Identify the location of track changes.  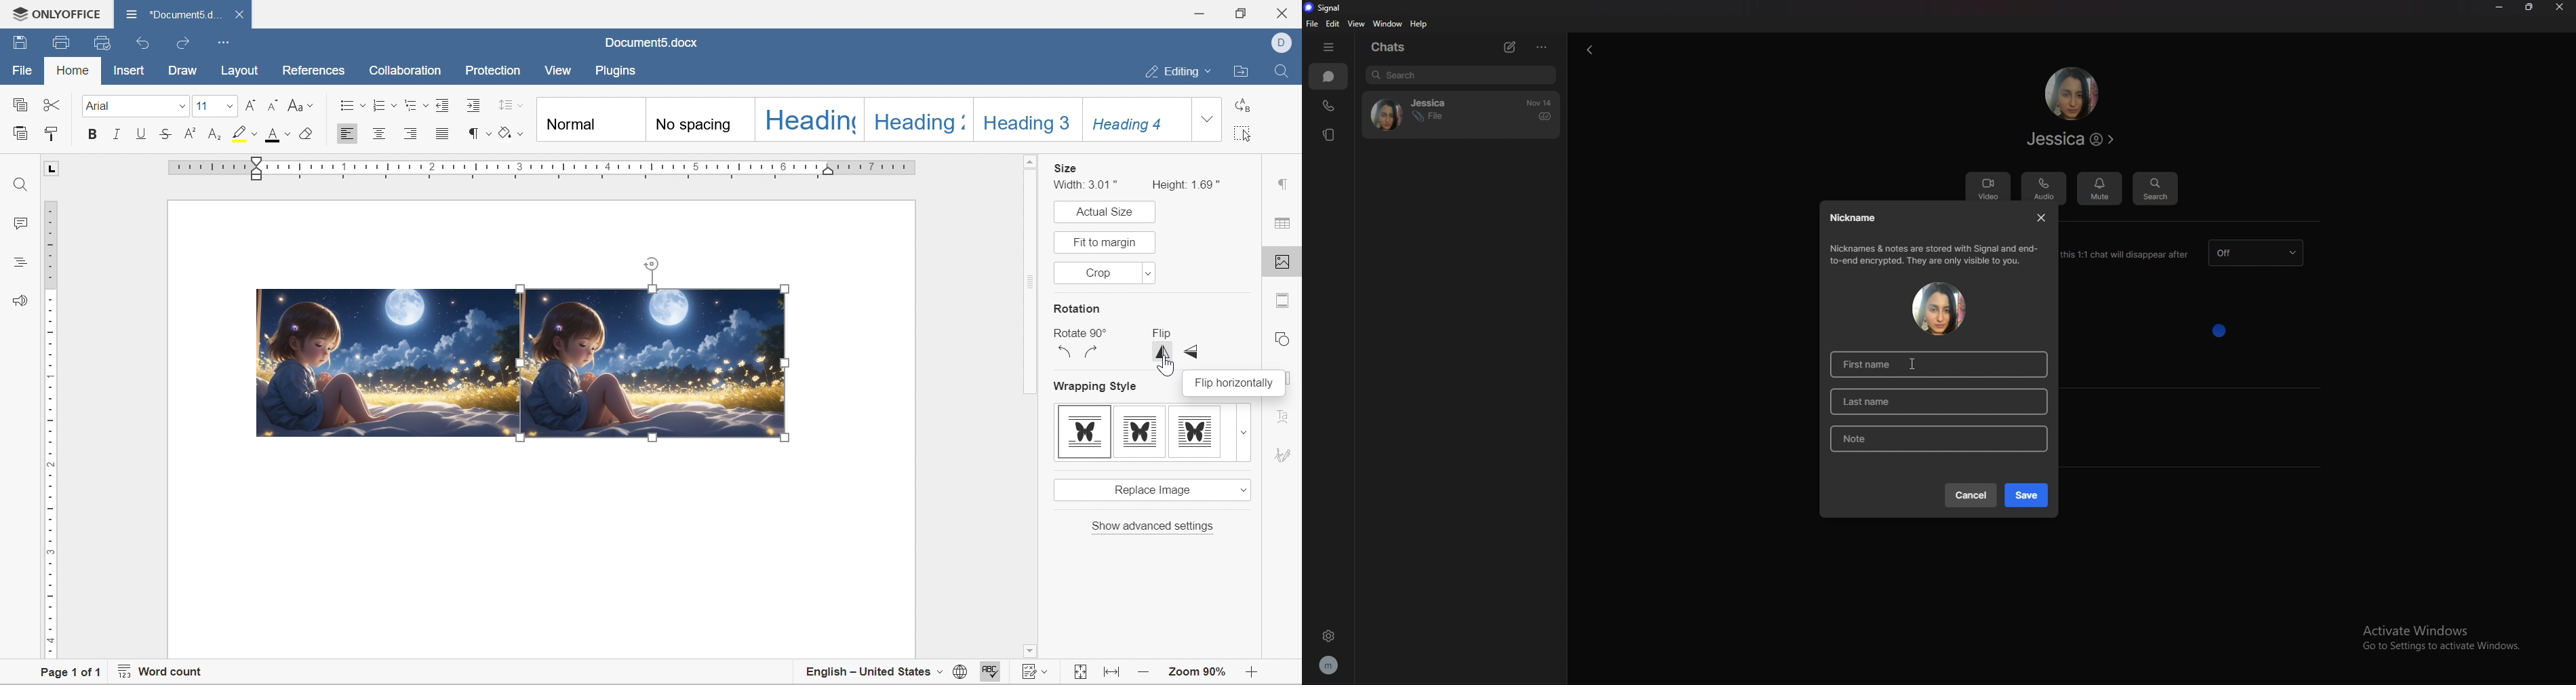
(1037, 668).